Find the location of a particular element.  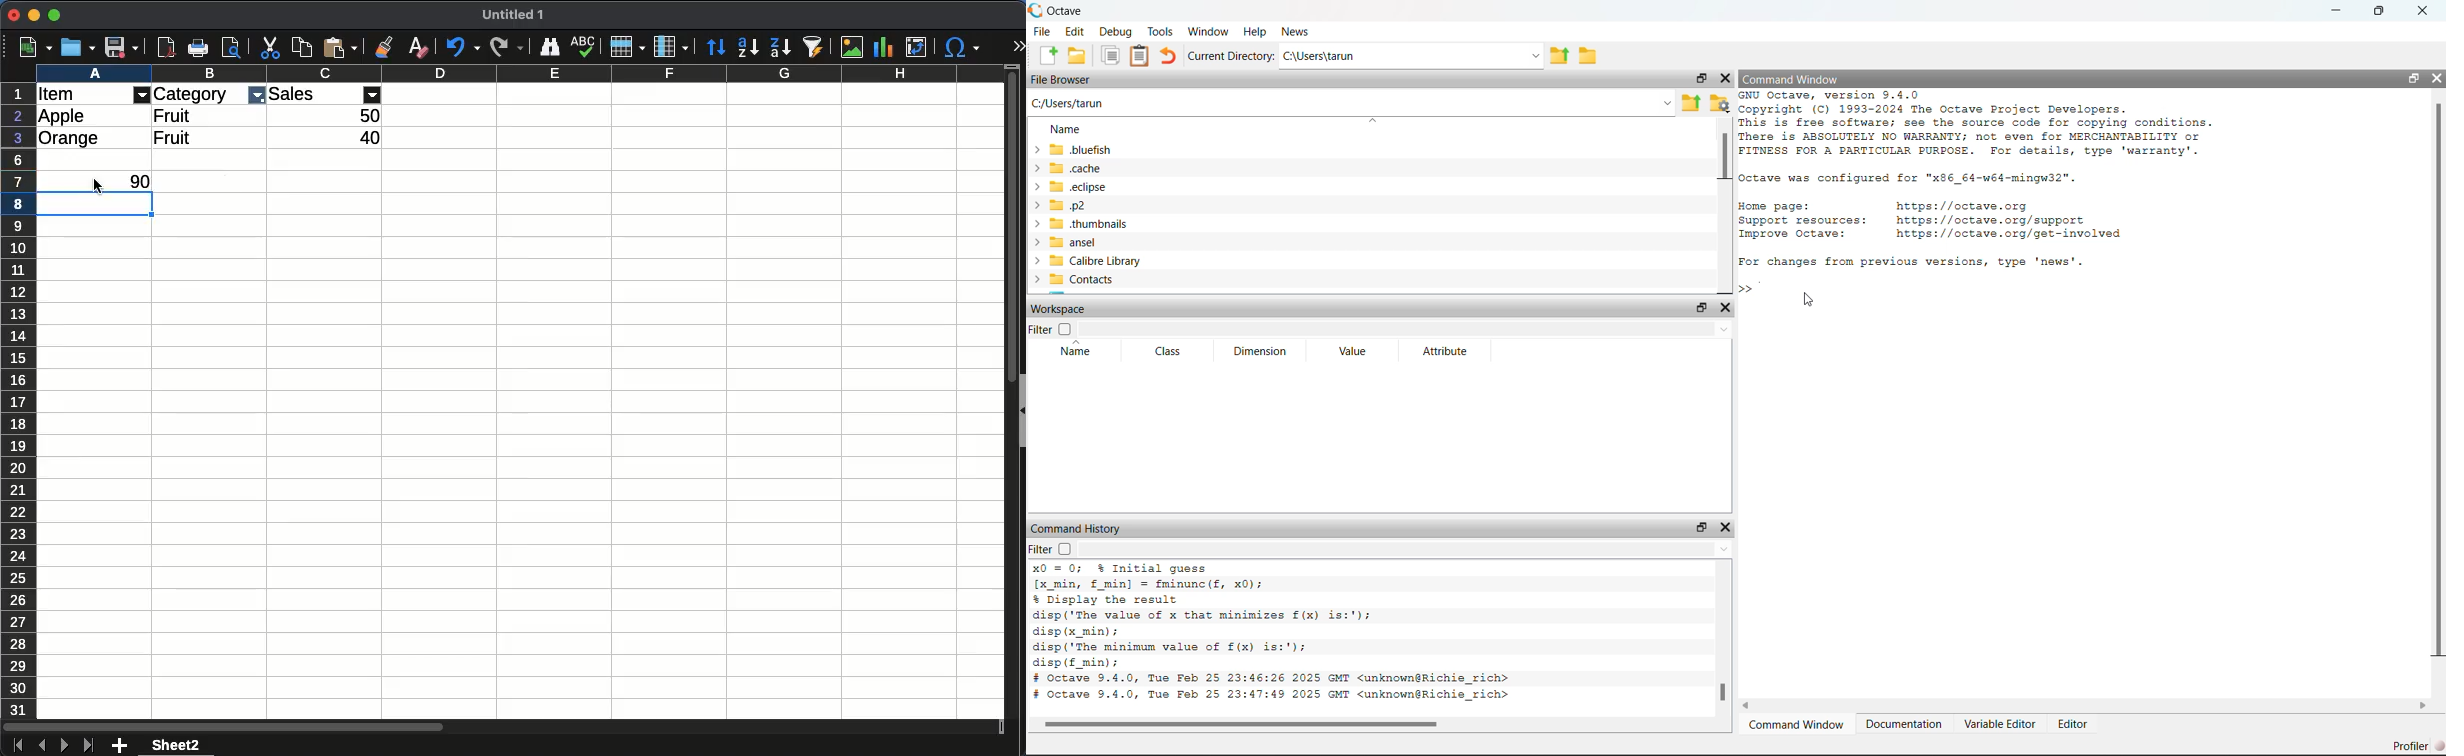

Cursor is located at coordinates (1818, 297).